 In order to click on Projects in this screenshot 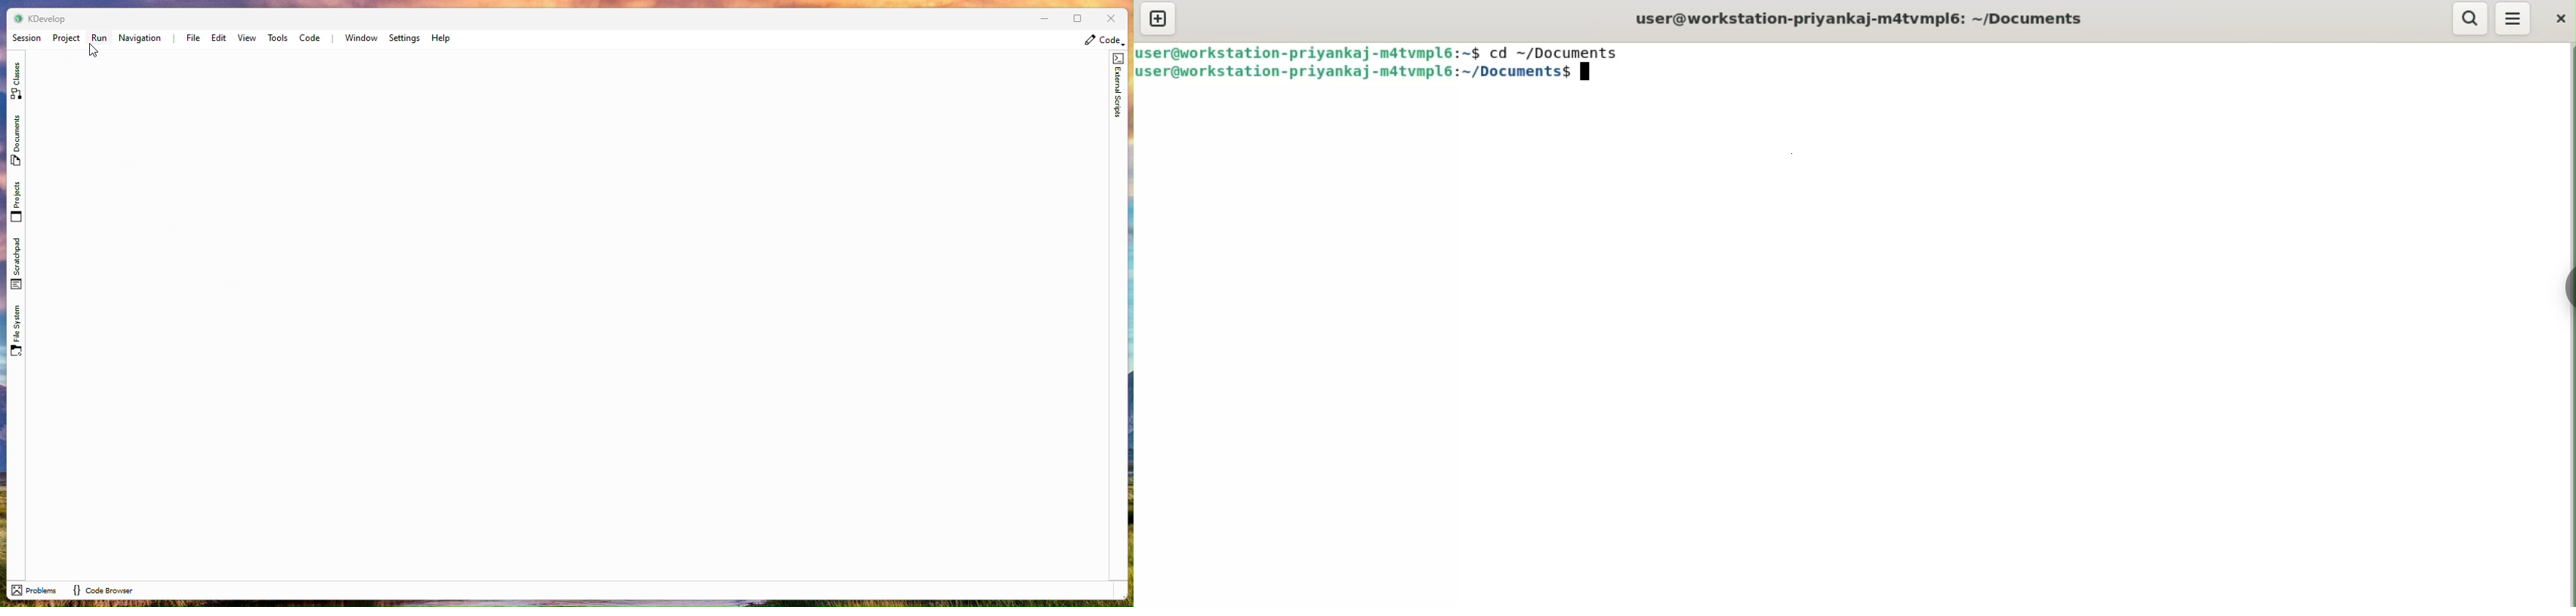, I will do `click(16, 202)`.